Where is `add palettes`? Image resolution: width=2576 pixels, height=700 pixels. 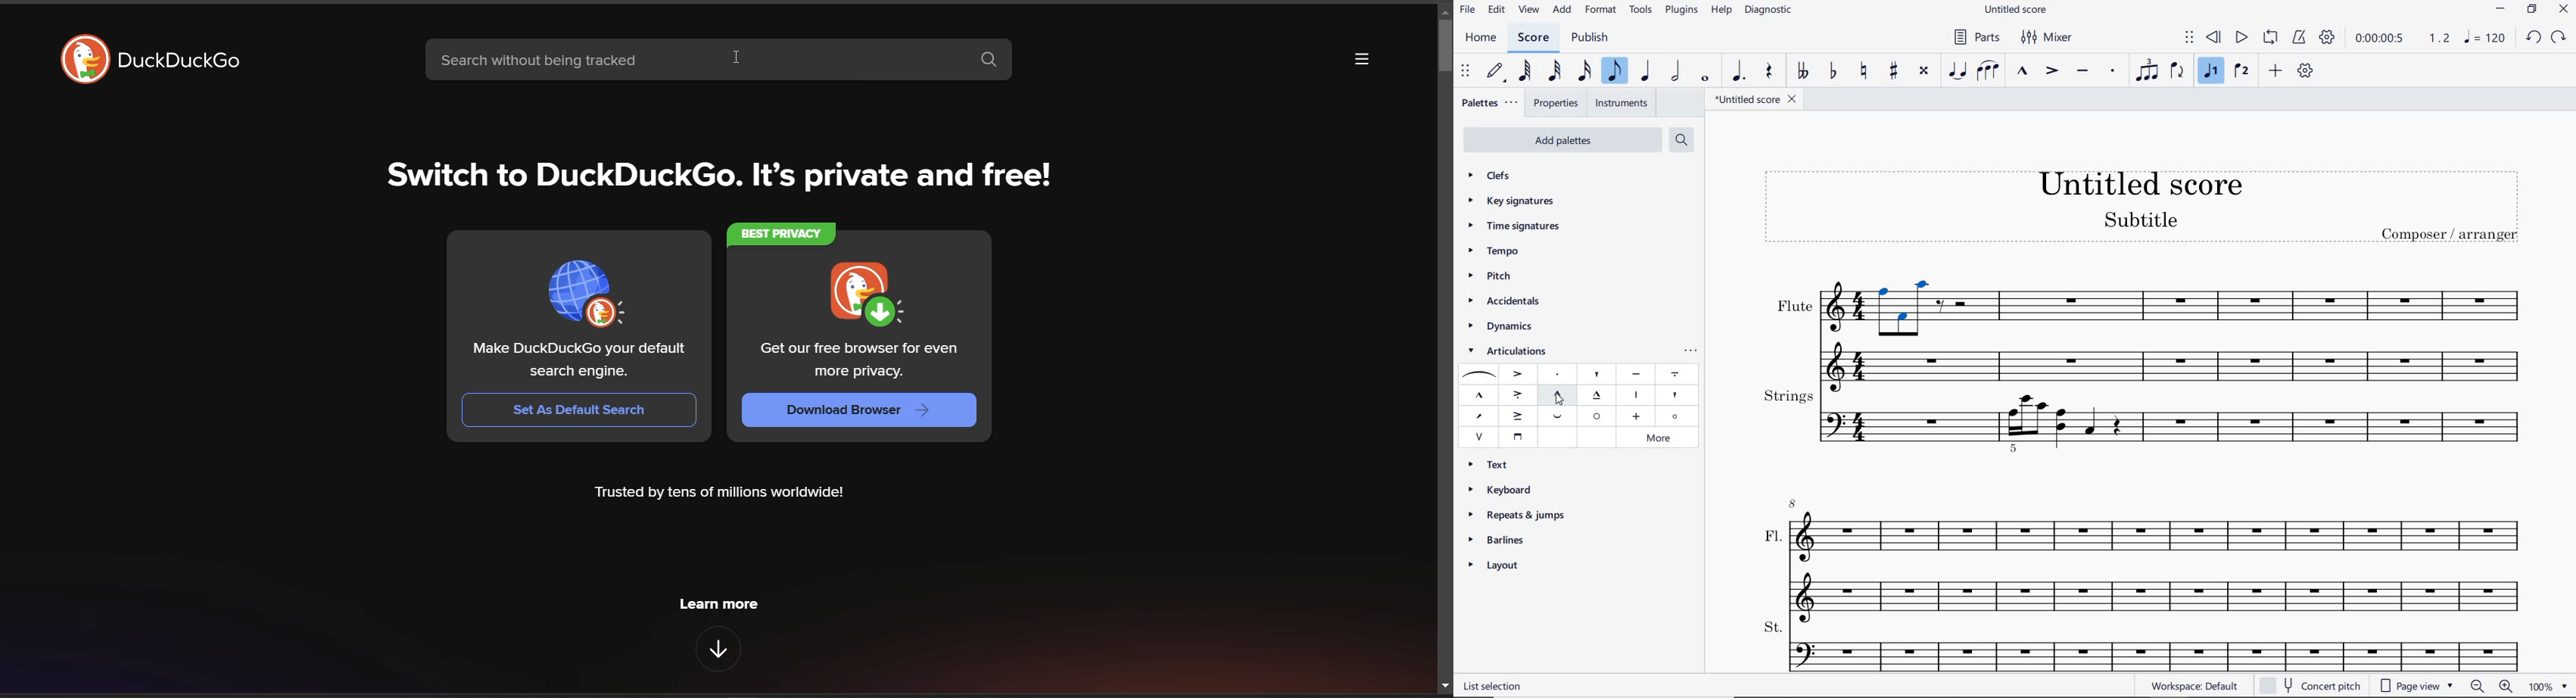 add palettes is located at coordinates (1568, 139).